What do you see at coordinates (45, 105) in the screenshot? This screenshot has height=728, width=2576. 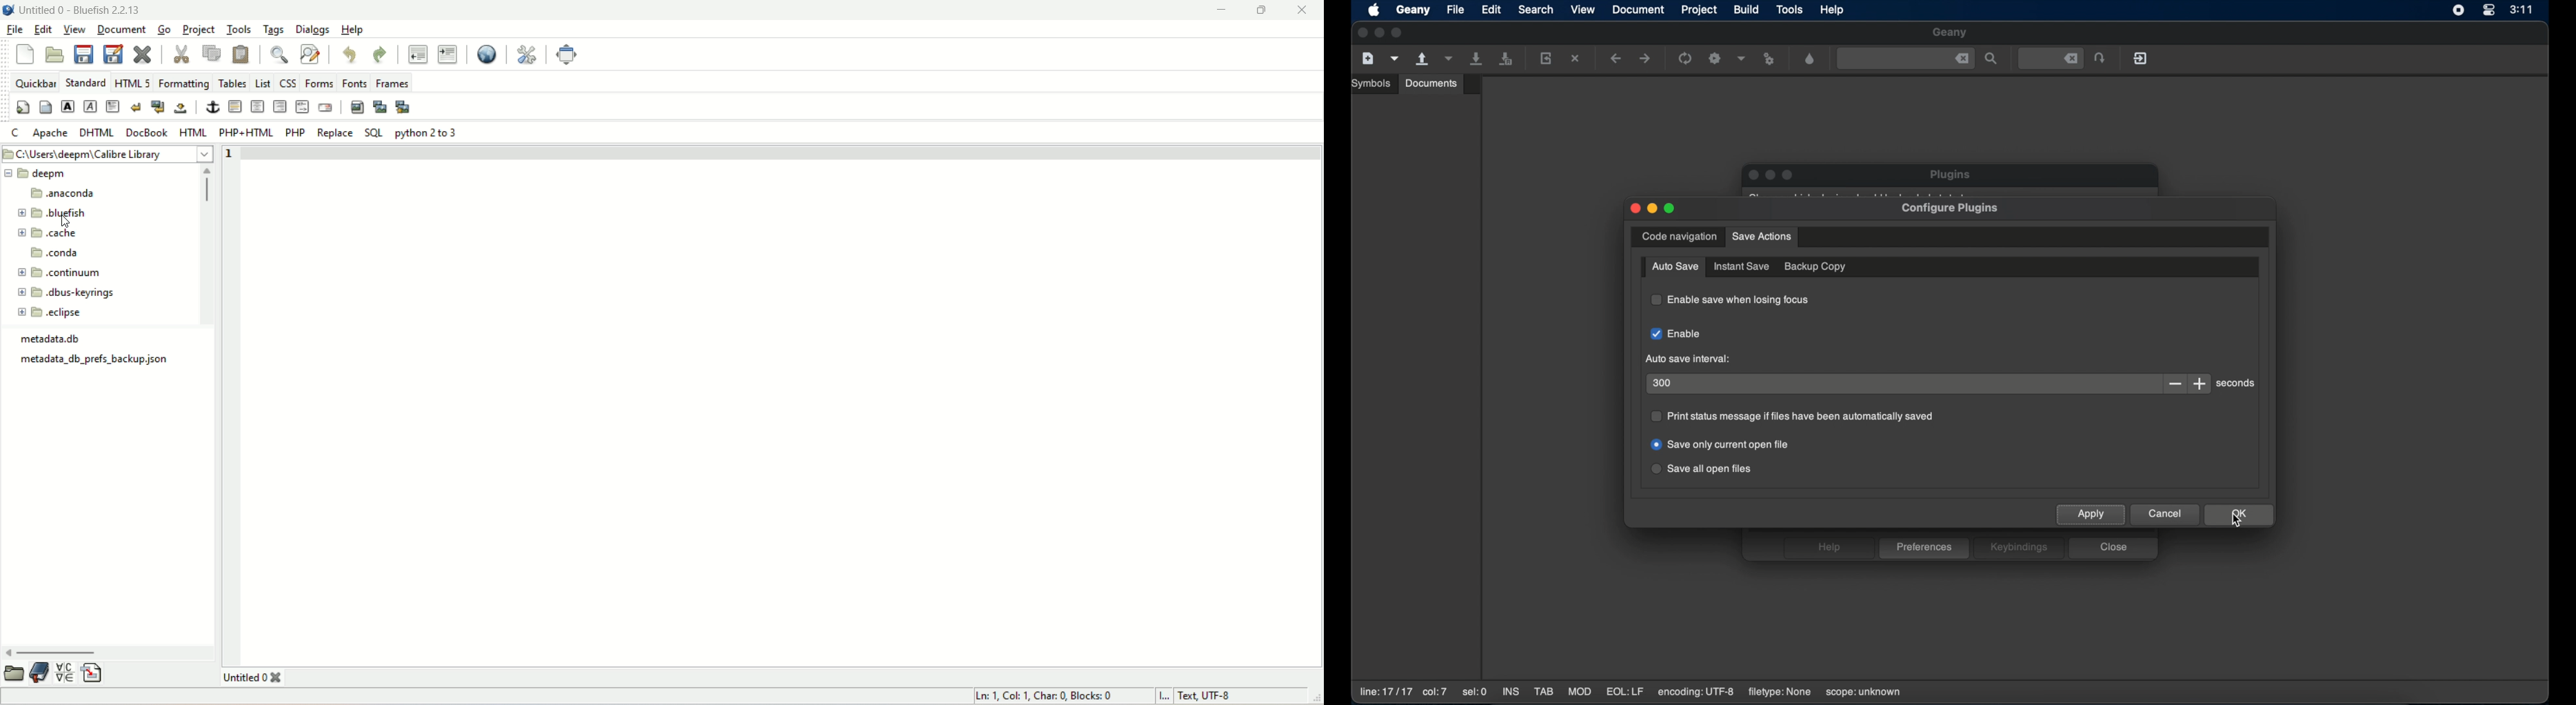 I see `body` at bounding box center [45, 105].